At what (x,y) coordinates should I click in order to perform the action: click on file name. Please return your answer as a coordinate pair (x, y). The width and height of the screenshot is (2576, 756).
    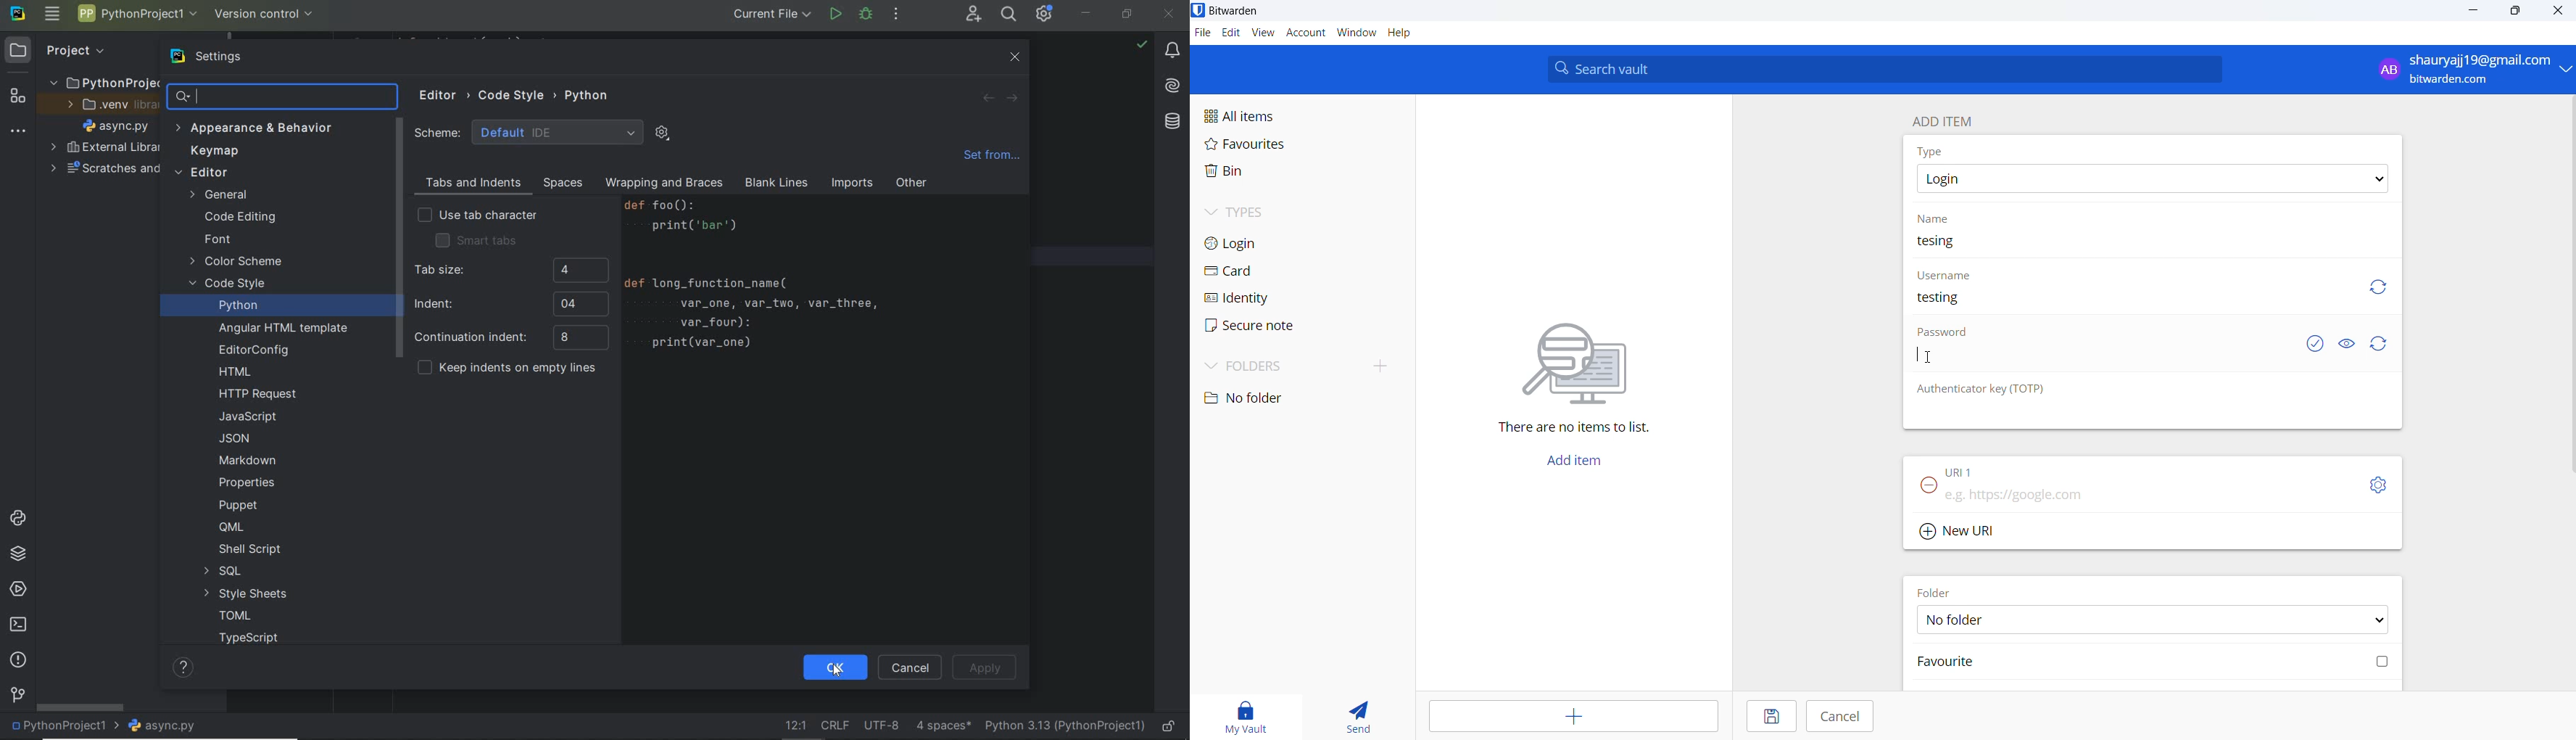
    Looking at the image, I should click on (166, 727).